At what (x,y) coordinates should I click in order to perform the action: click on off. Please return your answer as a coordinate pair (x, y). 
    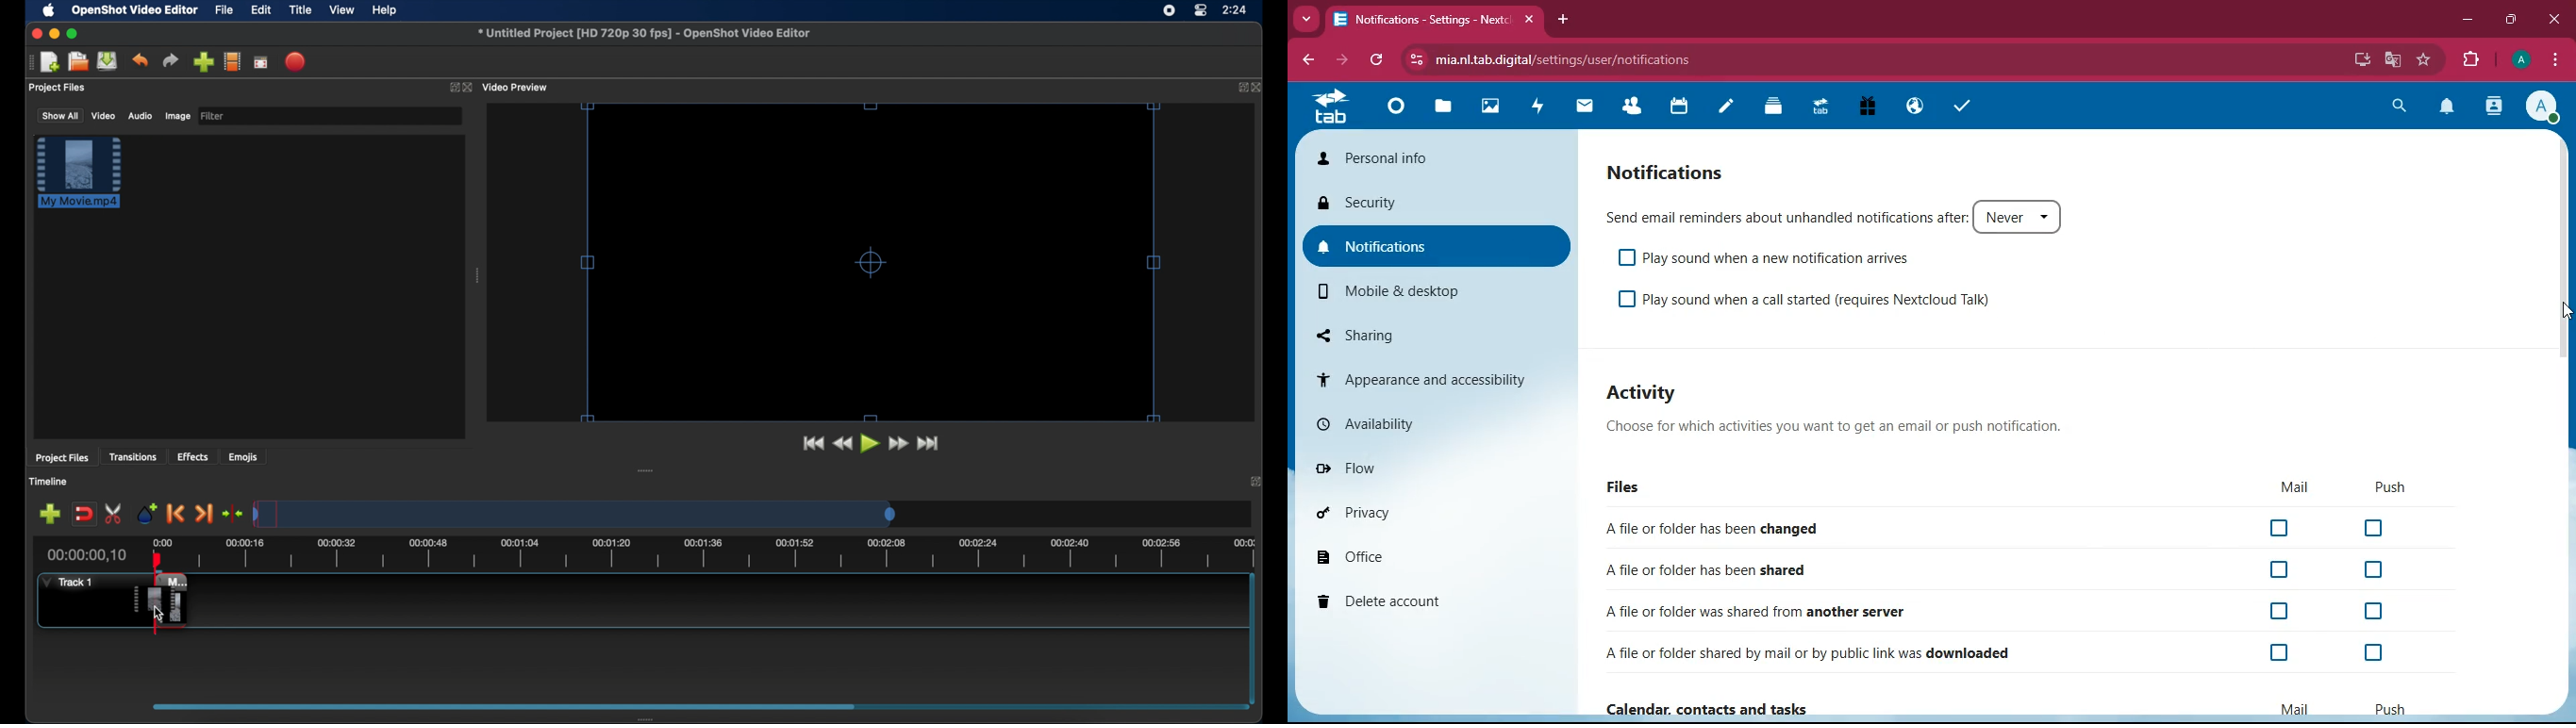
    Looking at the image, I should click on (2280, 652).